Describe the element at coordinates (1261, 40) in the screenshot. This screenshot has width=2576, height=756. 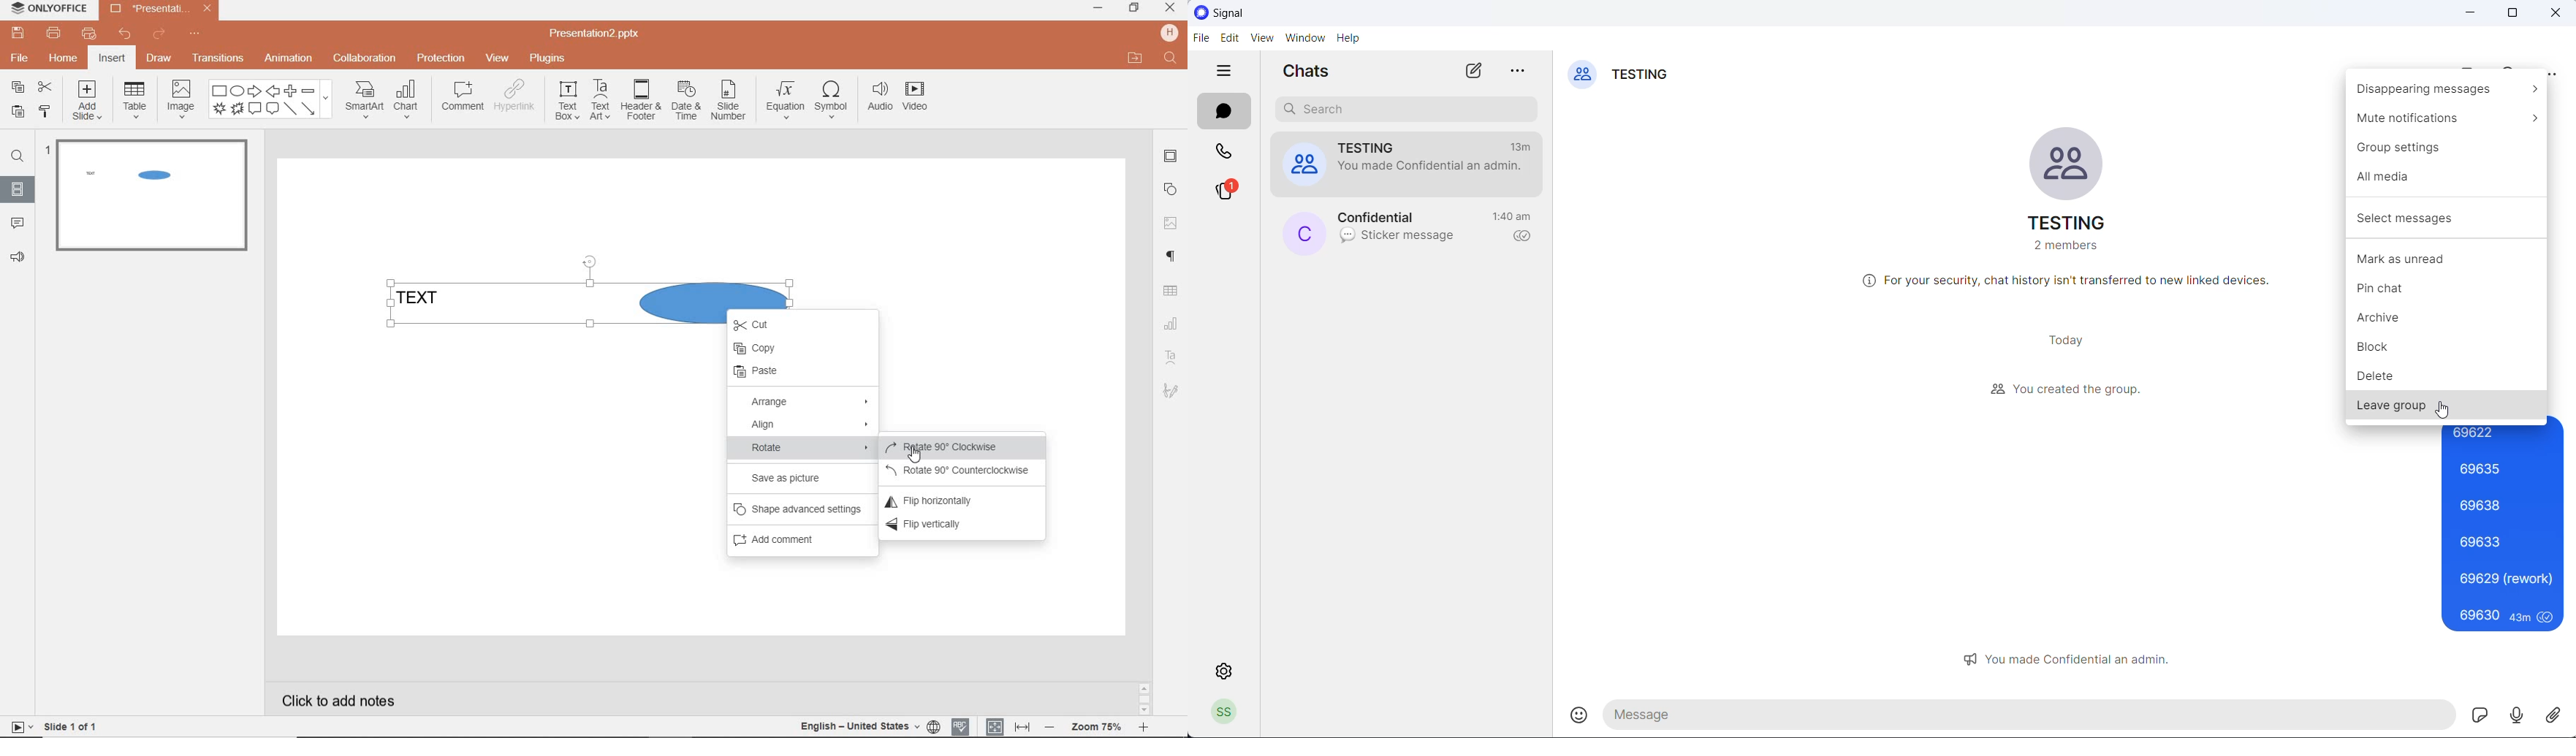
I see `view` at that location.